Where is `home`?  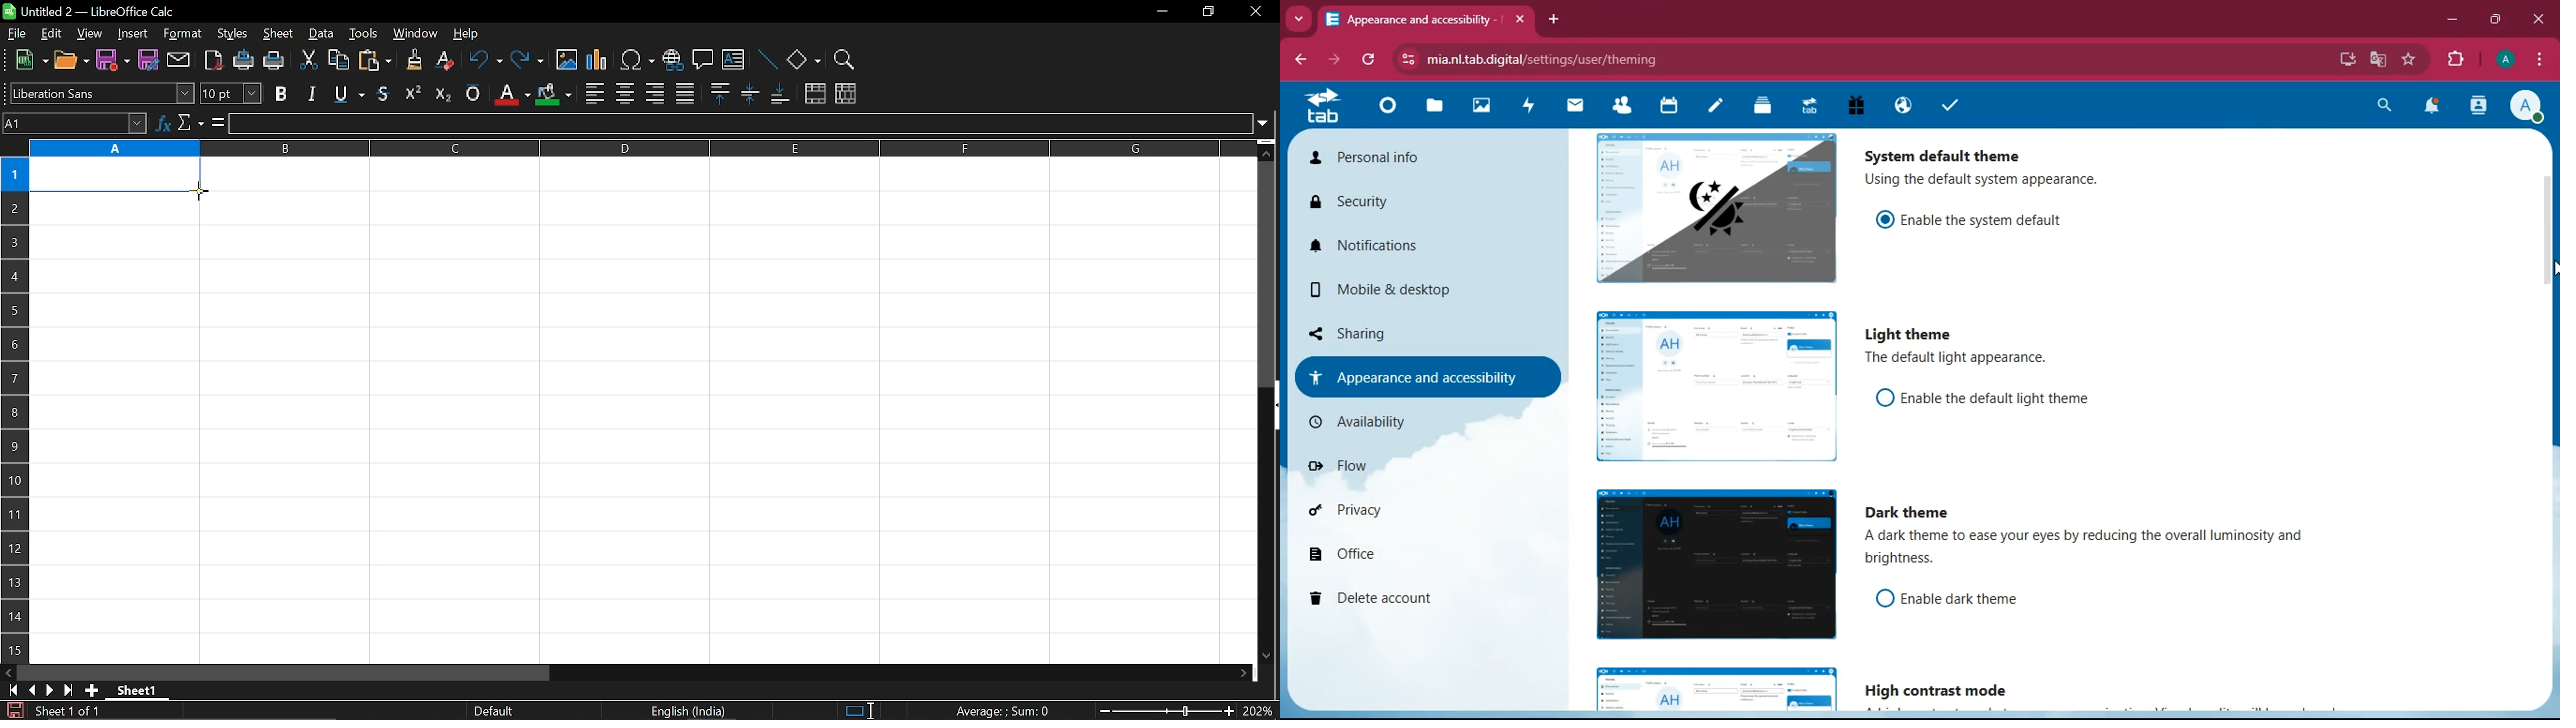 home is located at coordinates (1387, 111).